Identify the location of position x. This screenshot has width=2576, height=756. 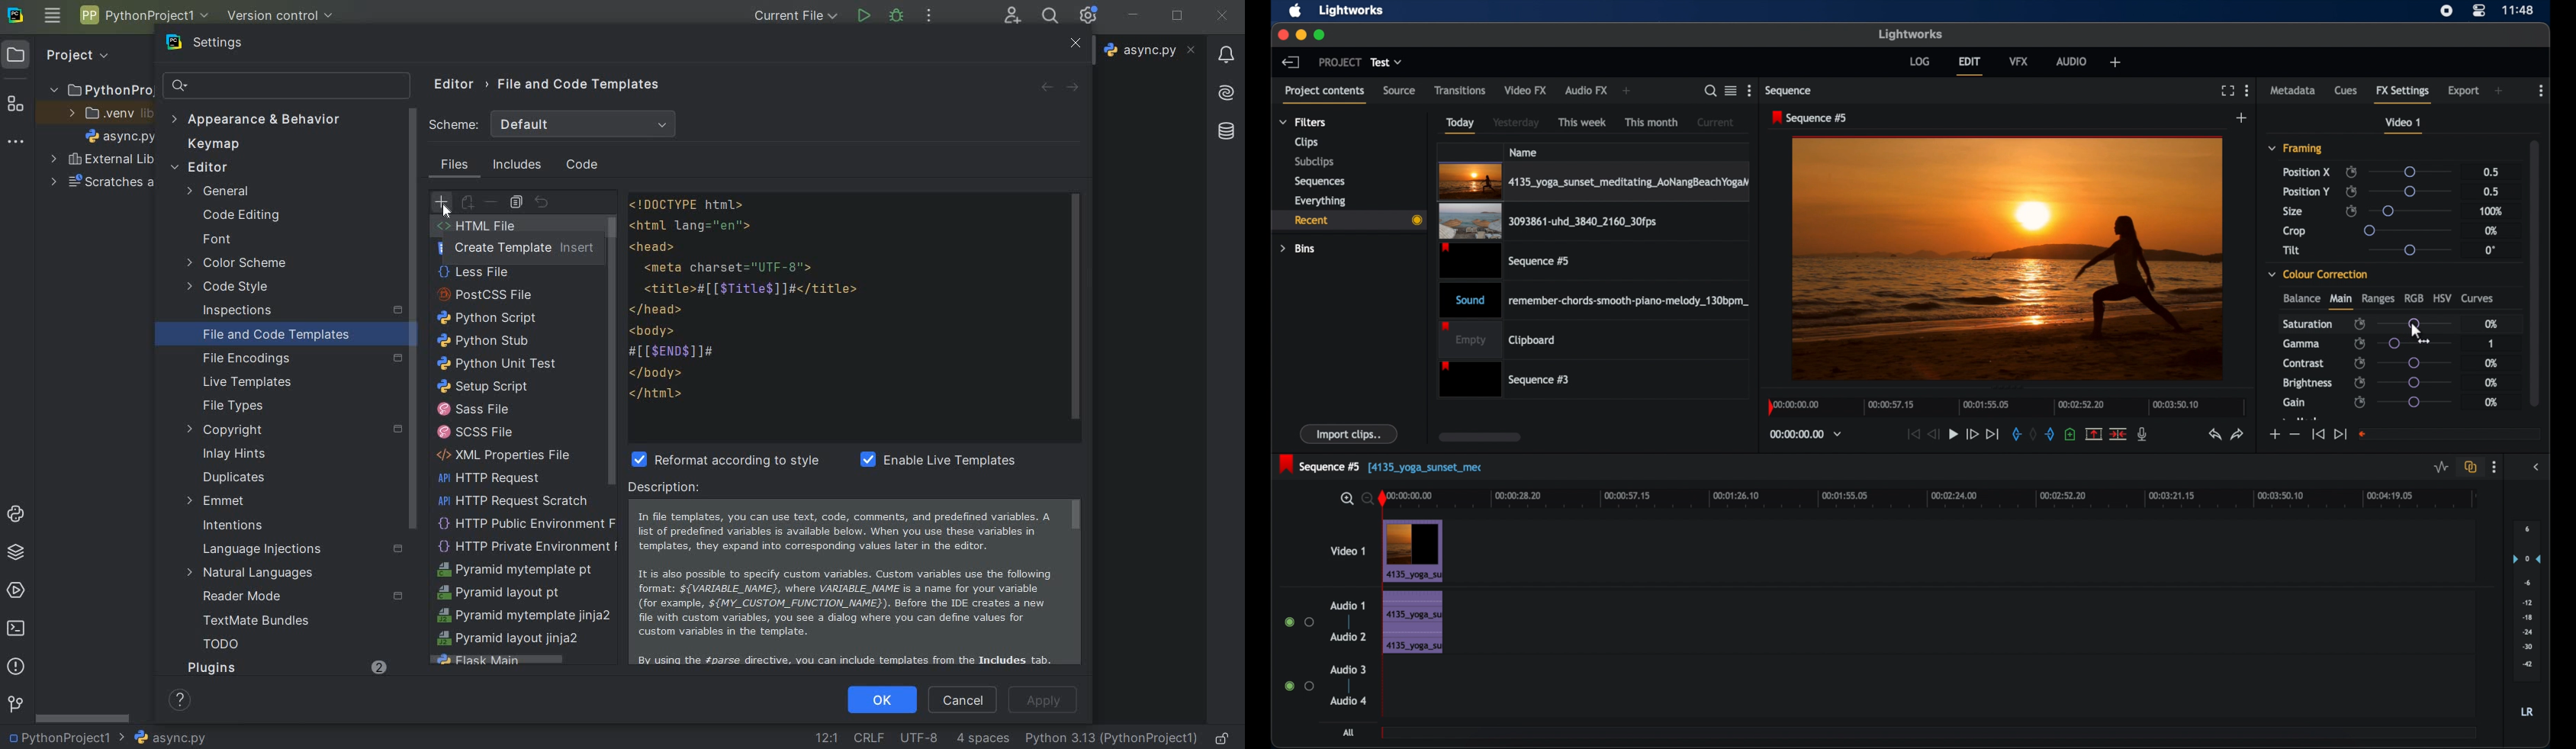
(2307, 171).